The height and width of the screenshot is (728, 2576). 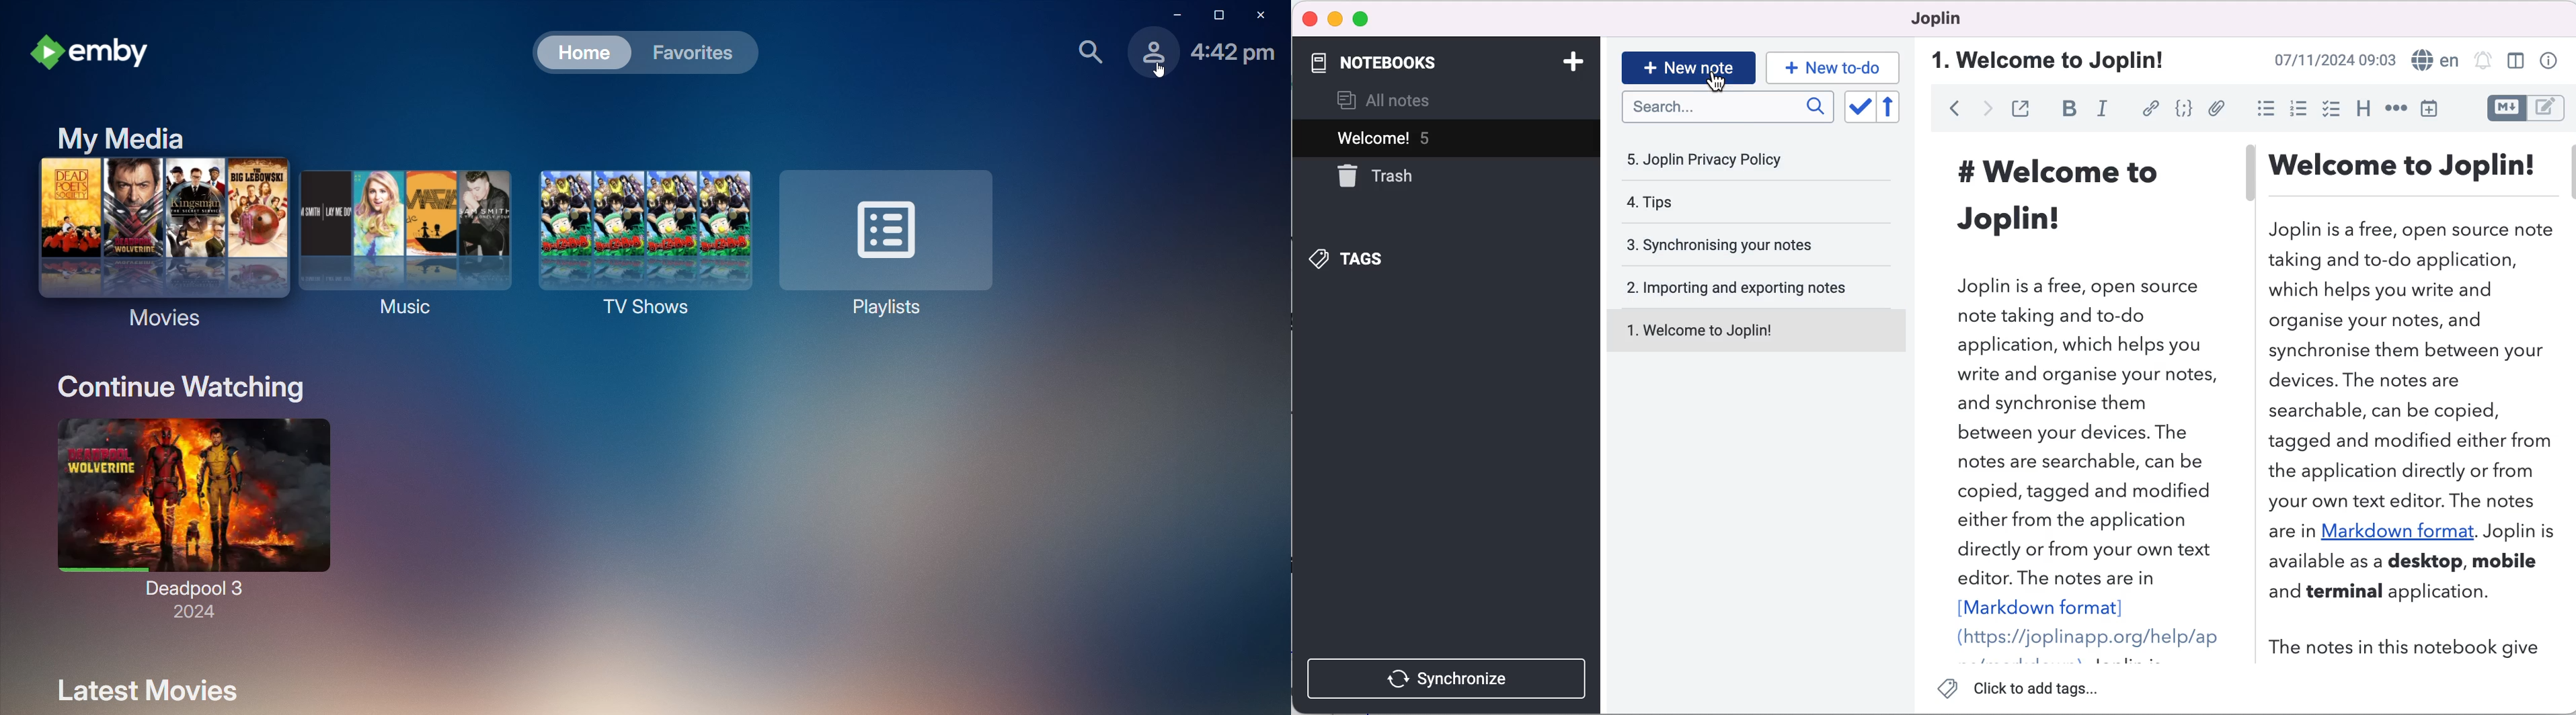 I want to click on welcome to joplin!, so click(x=1745, y=332).